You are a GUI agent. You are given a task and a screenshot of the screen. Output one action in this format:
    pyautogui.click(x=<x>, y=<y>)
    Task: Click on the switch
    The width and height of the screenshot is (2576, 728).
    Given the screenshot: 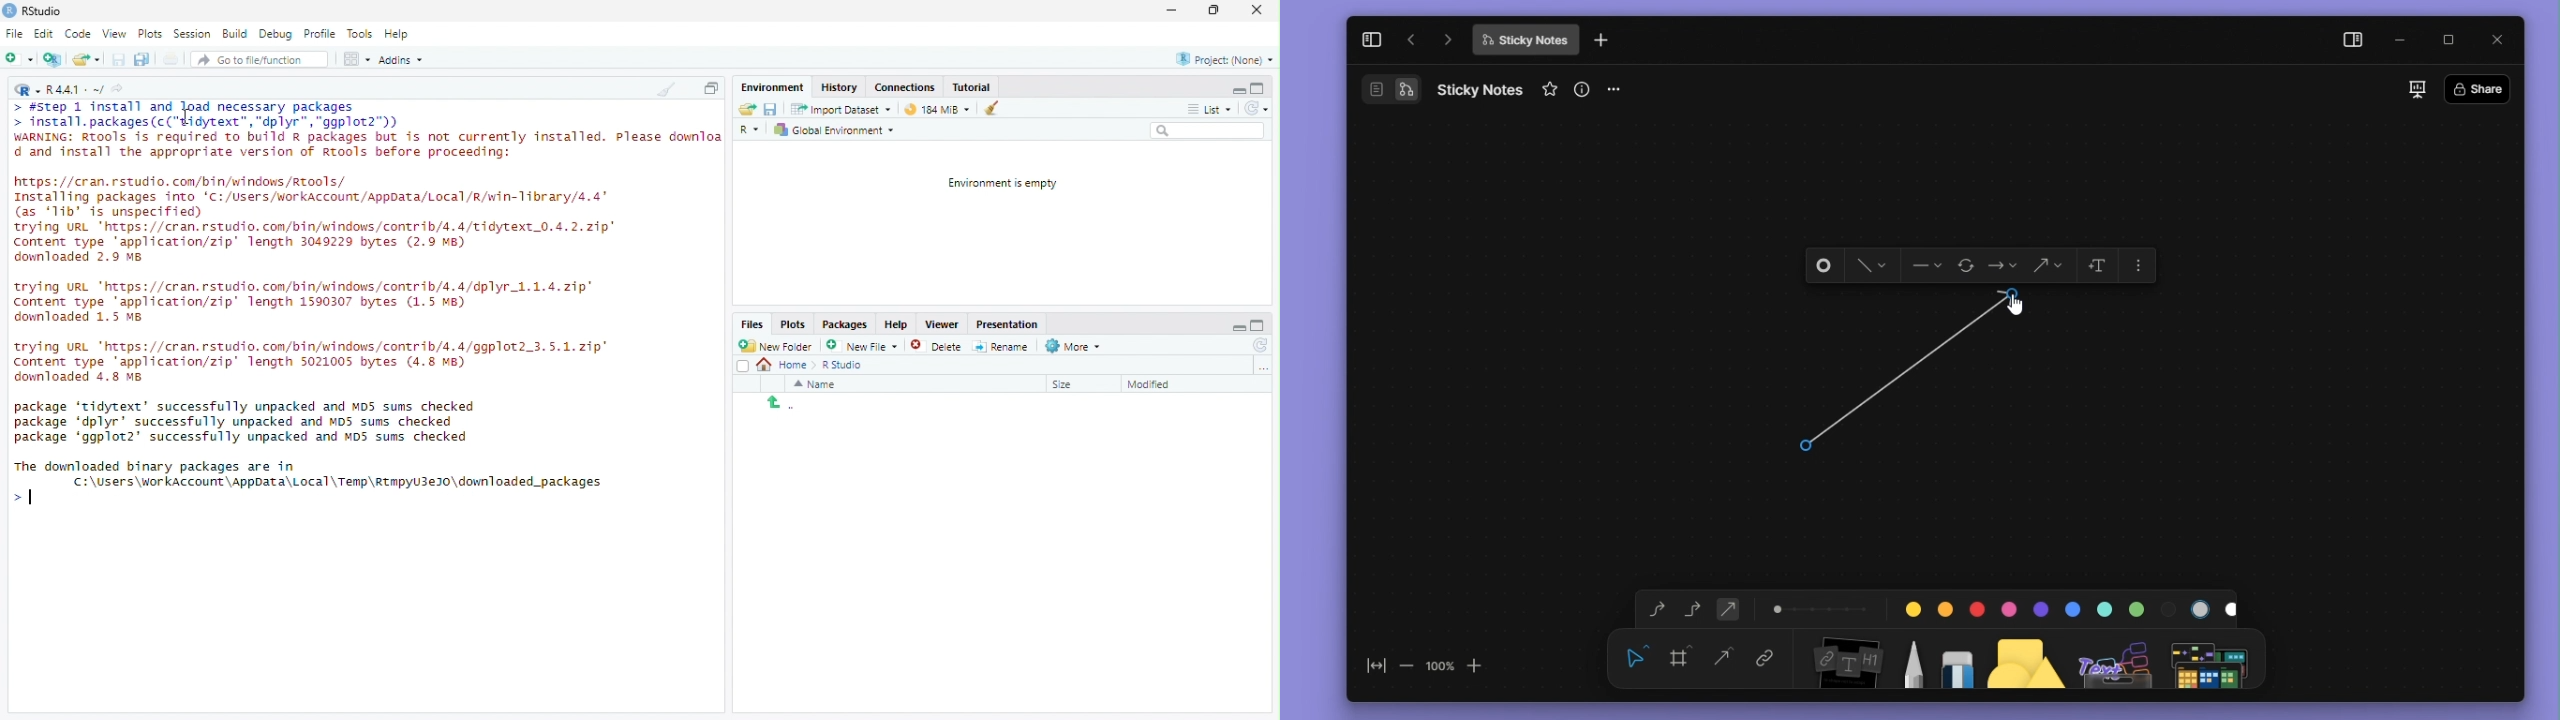 What is the action you would take?
    pyautogui.click(x=1390, y=89)
    